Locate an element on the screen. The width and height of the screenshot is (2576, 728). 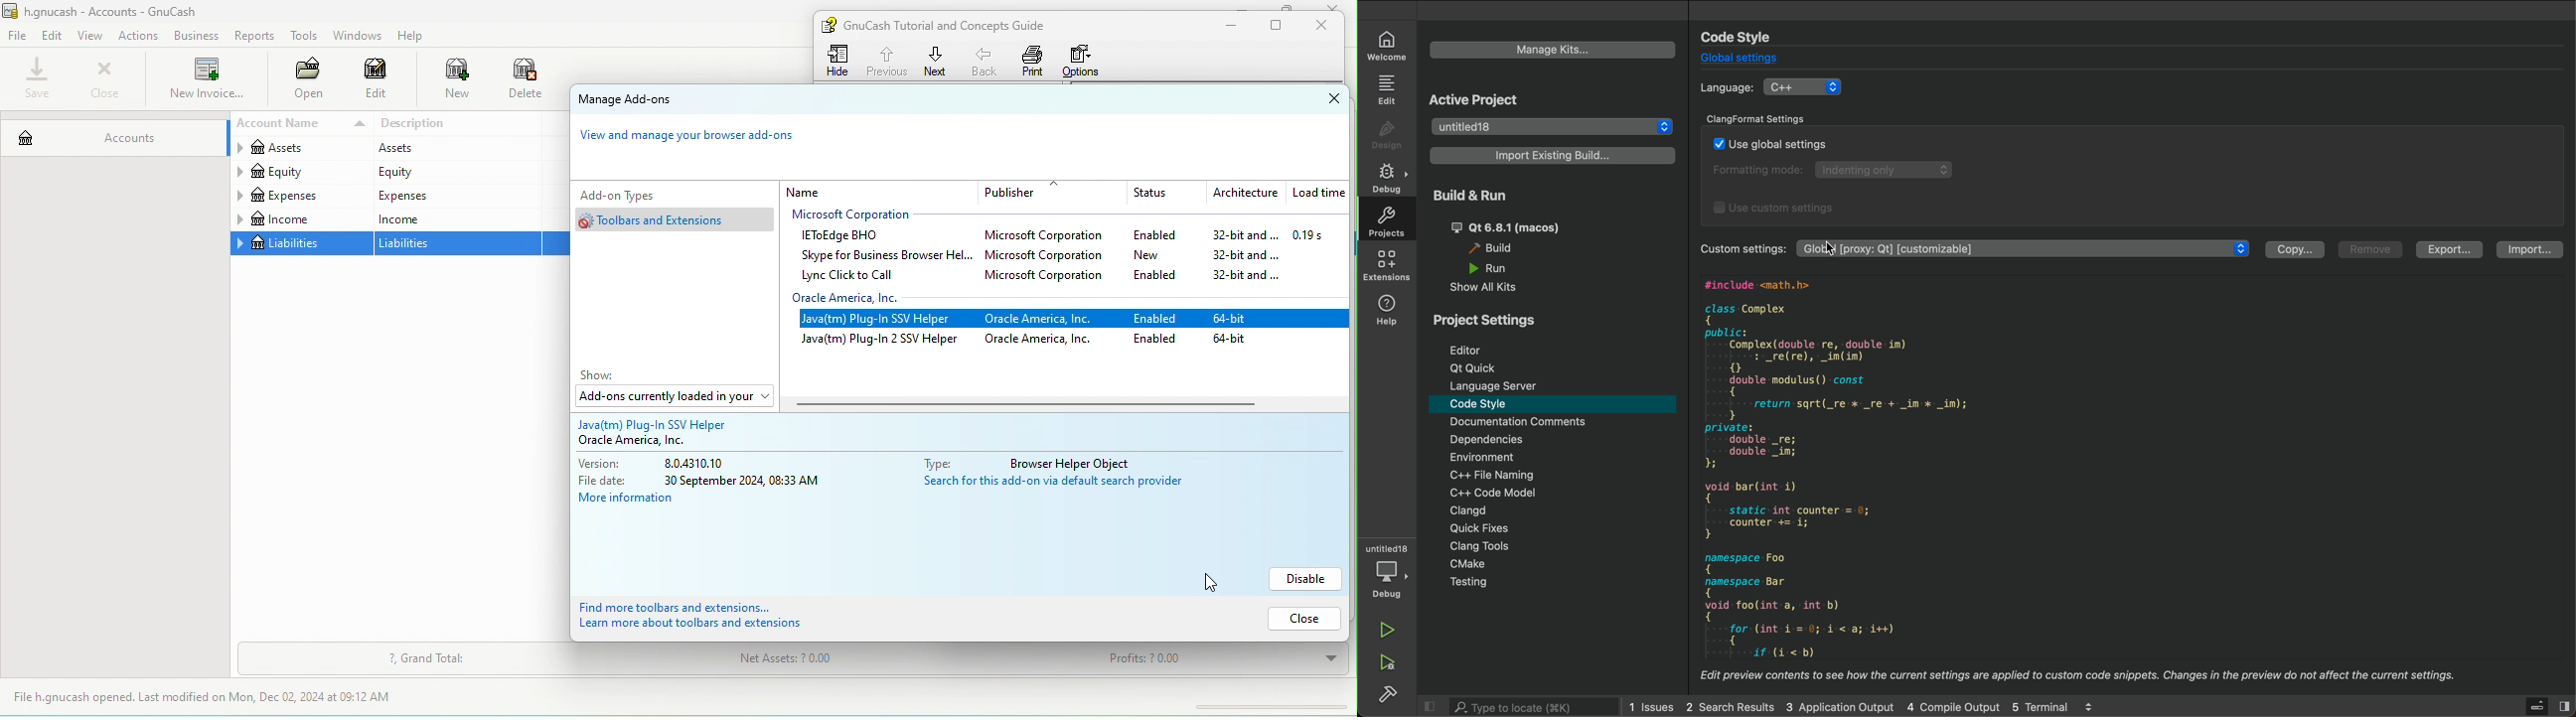
file date is located at coordinates (704, 481).